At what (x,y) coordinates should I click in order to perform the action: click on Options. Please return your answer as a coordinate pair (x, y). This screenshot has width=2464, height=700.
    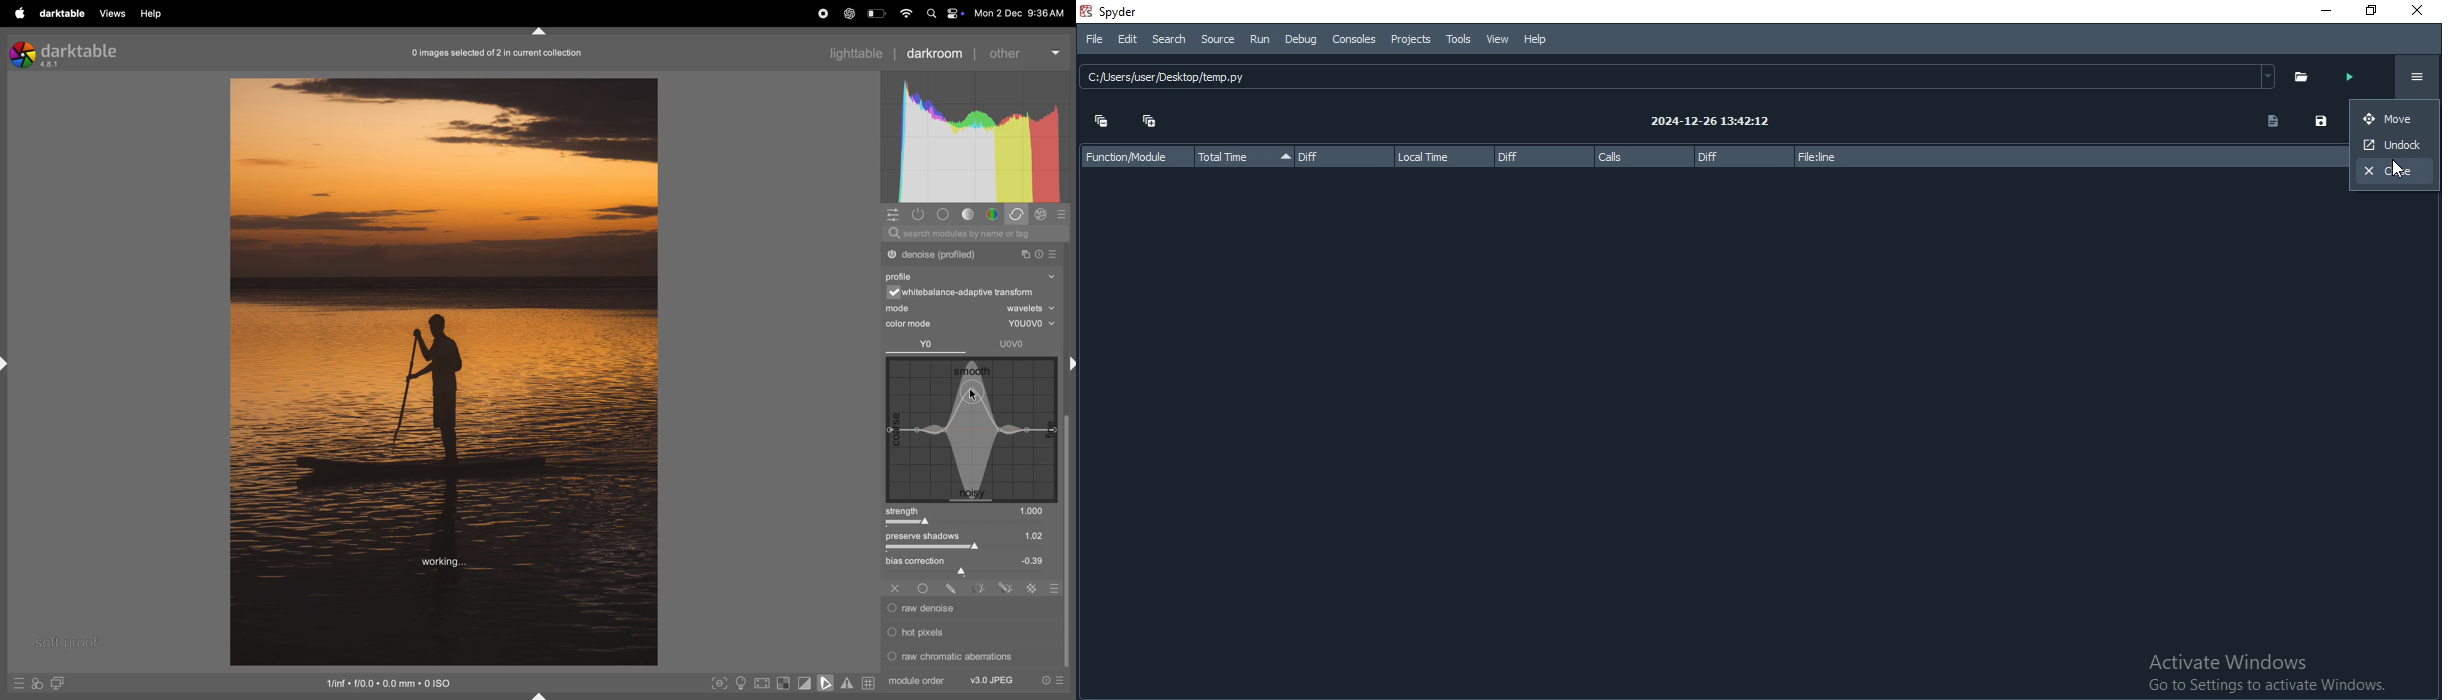
    Looking at the image, I should click on (2418, 77).